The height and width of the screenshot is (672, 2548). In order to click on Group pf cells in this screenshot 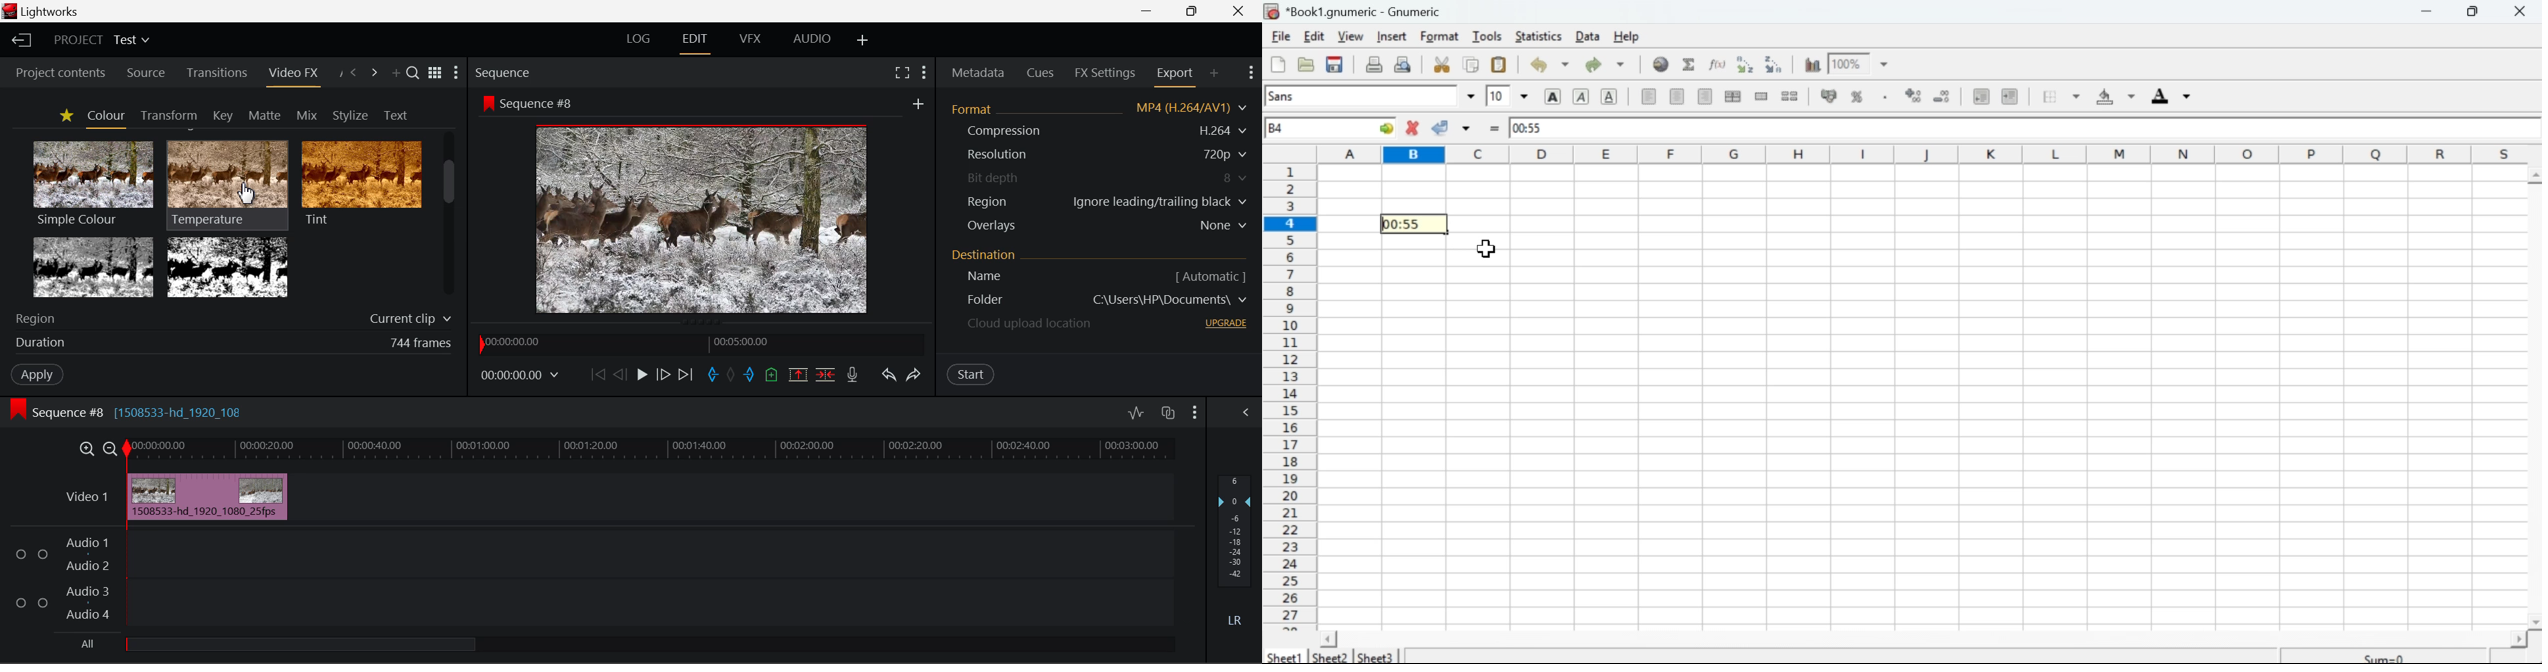, I will do `click(1734, 97)`.